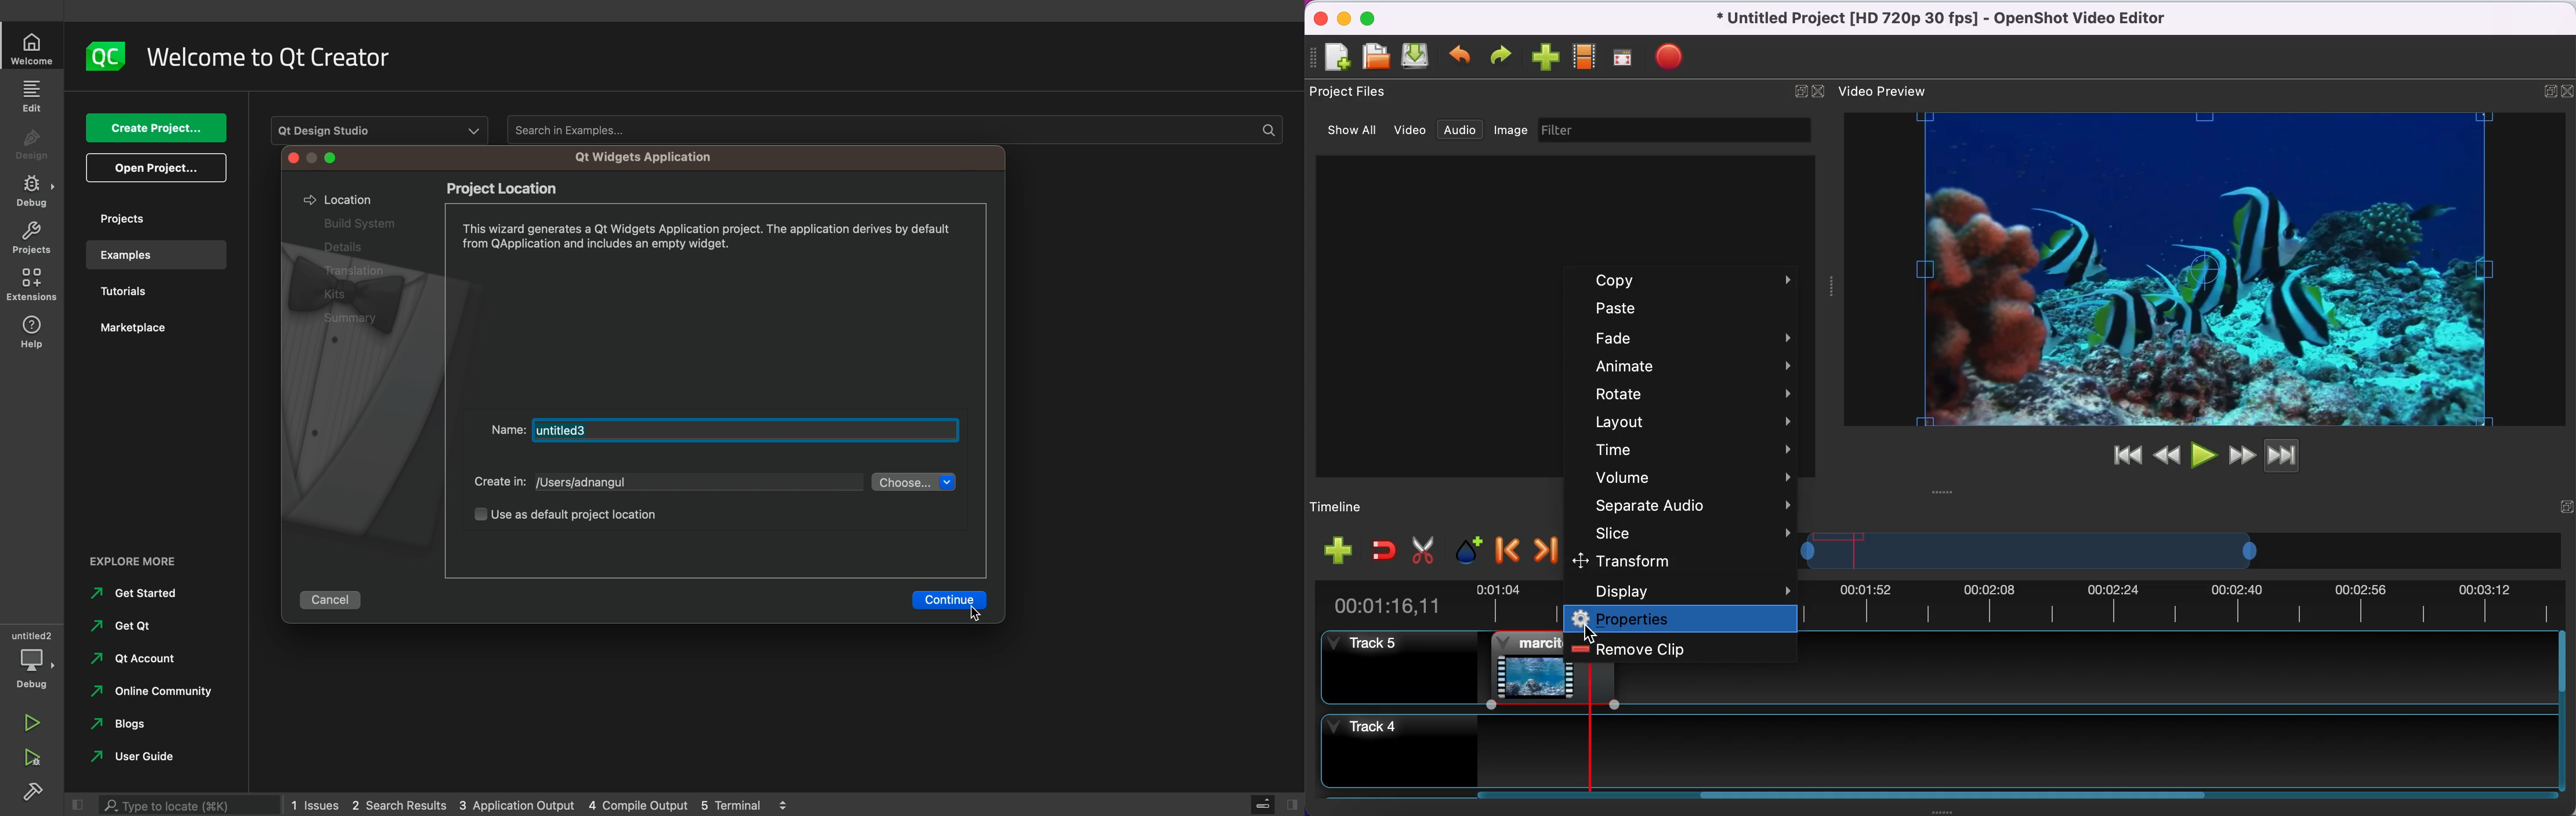 Image resolution: width=2576 pixels, height=840 pixels. What do you see at coordinates (946, 598) in the screenshot?
I see `continue` at bounding box center [946, 598].